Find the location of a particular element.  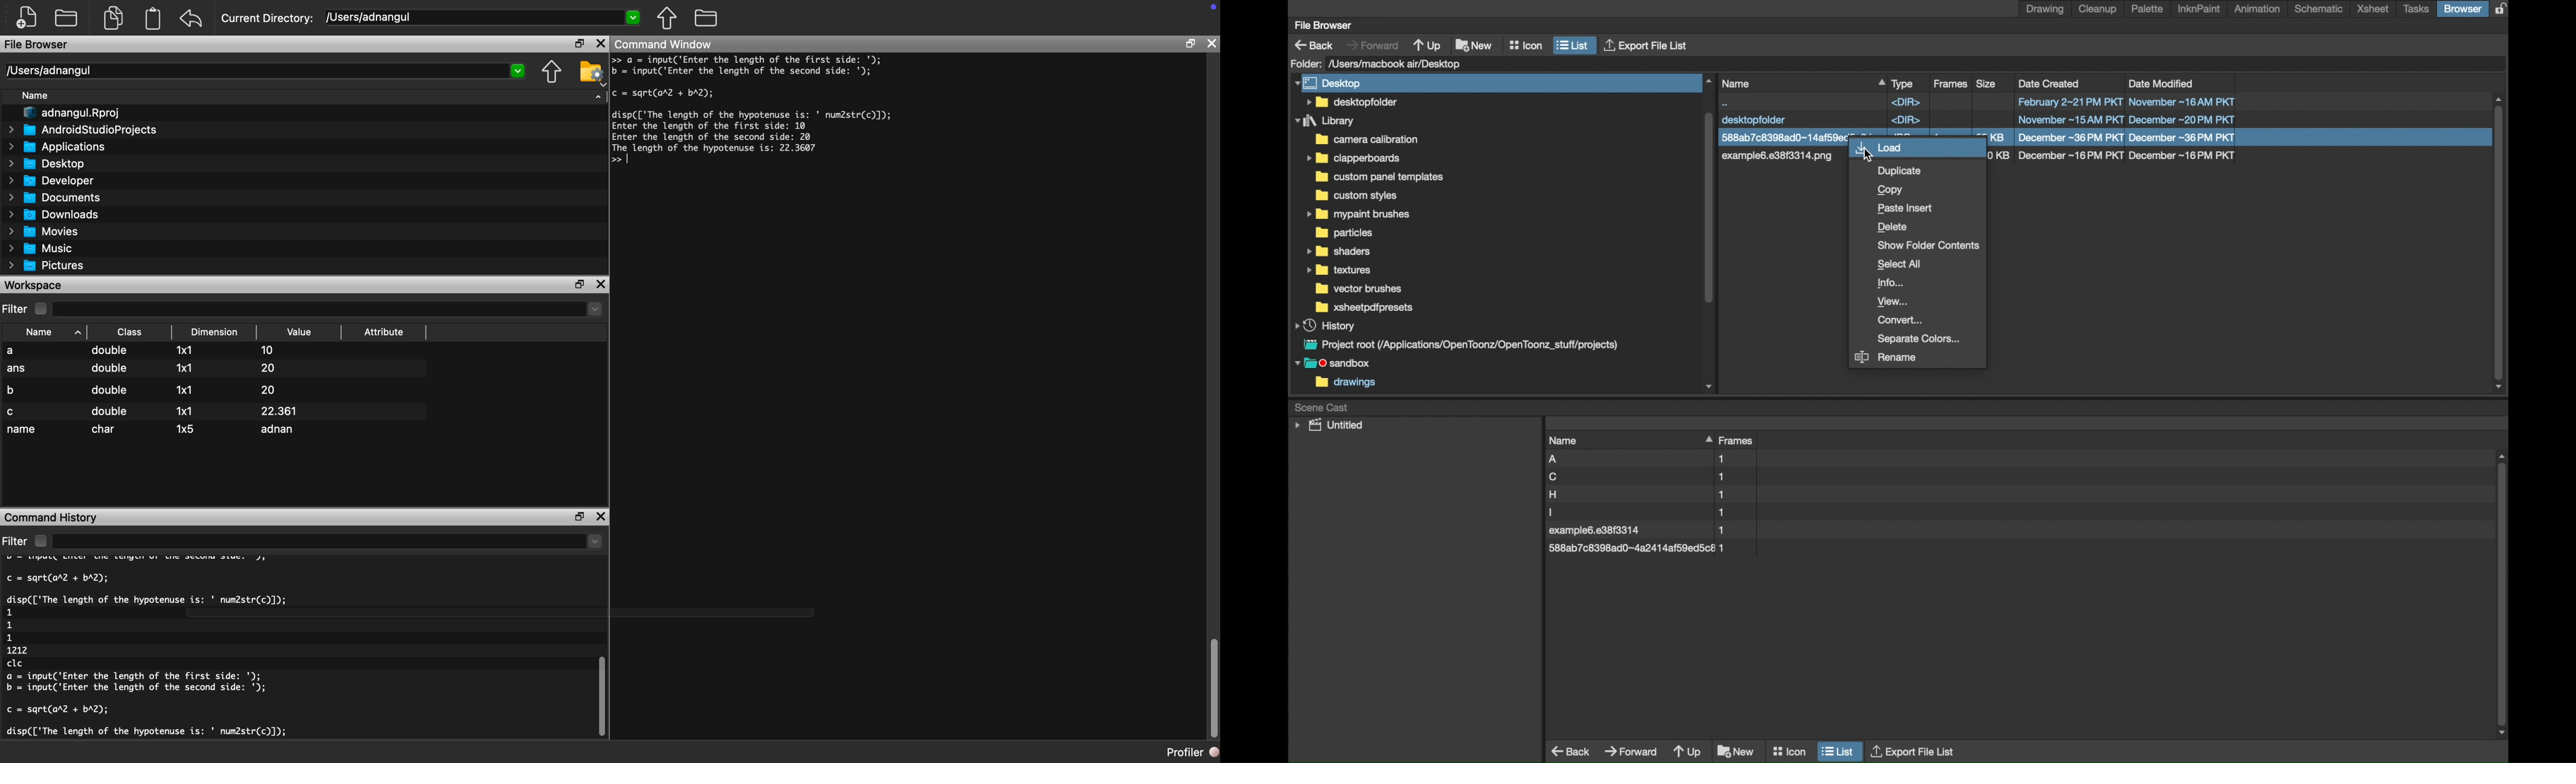

Dimension is located at coordinates (217, 332).